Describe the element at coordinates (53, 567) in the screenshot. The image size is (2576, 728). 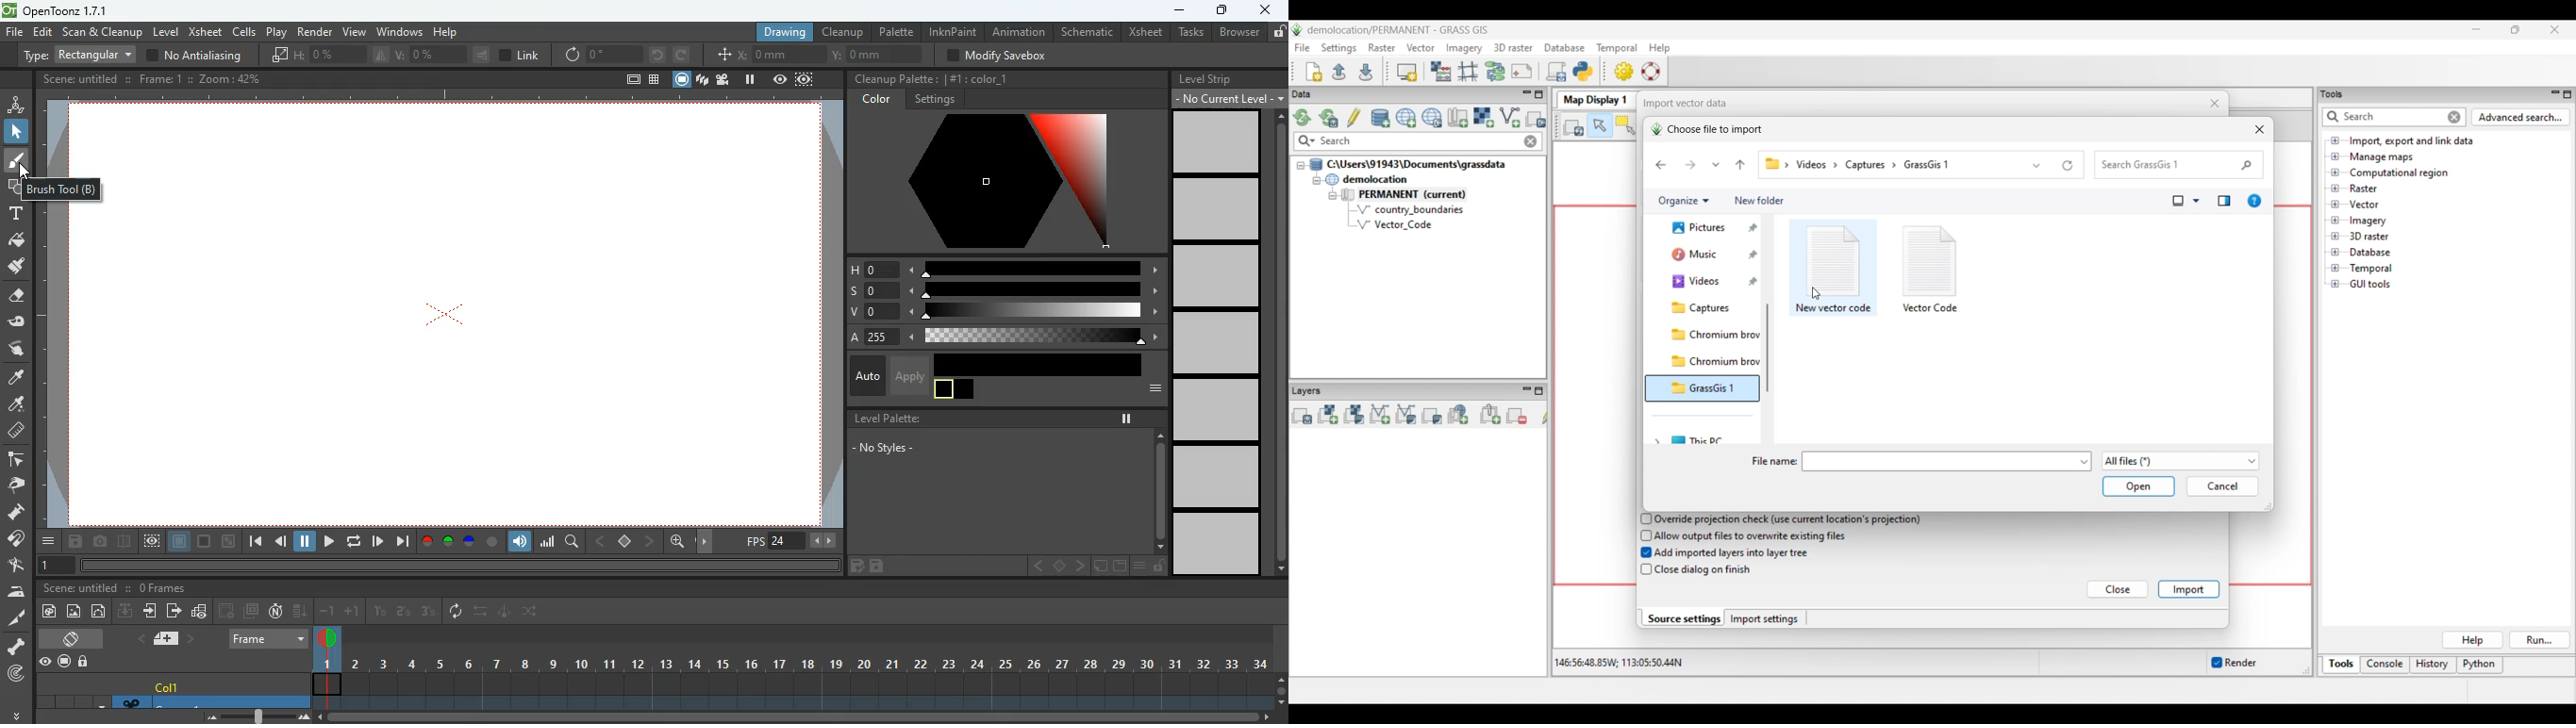
I see `frame` at that location.